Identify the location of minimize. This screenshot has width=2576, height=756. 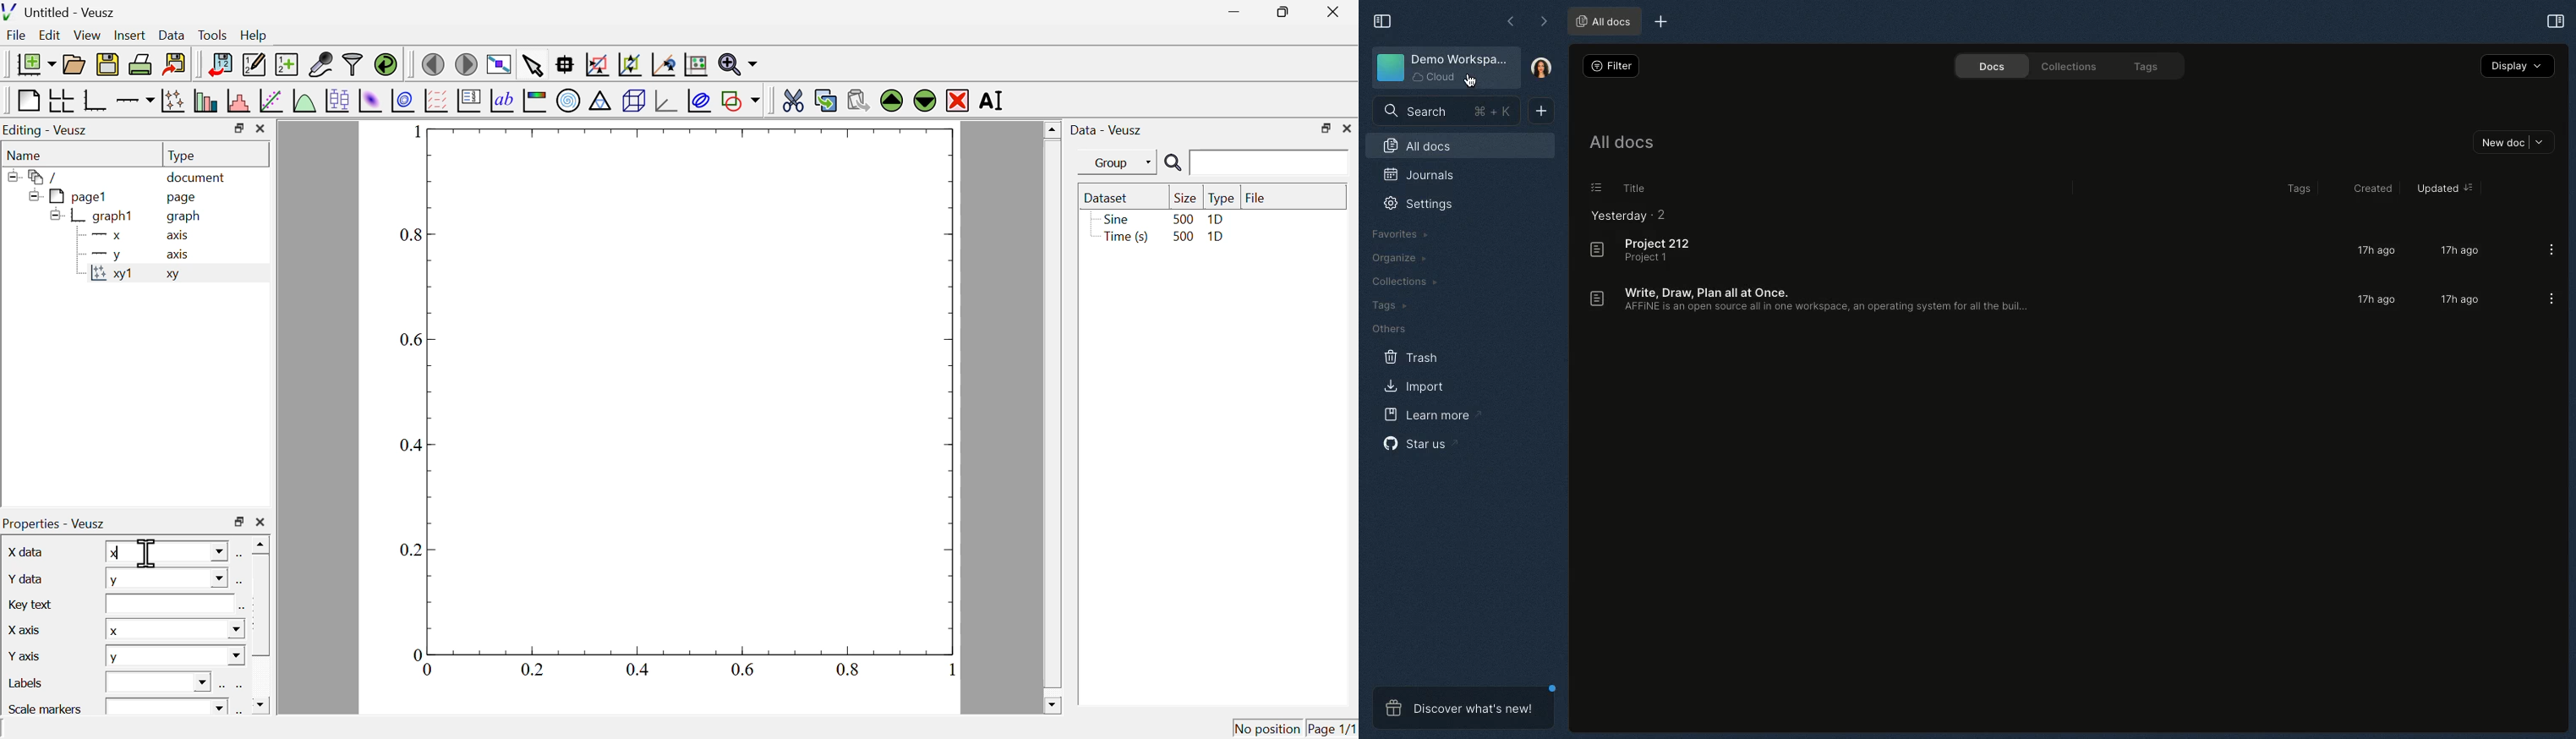
(1230, 12).